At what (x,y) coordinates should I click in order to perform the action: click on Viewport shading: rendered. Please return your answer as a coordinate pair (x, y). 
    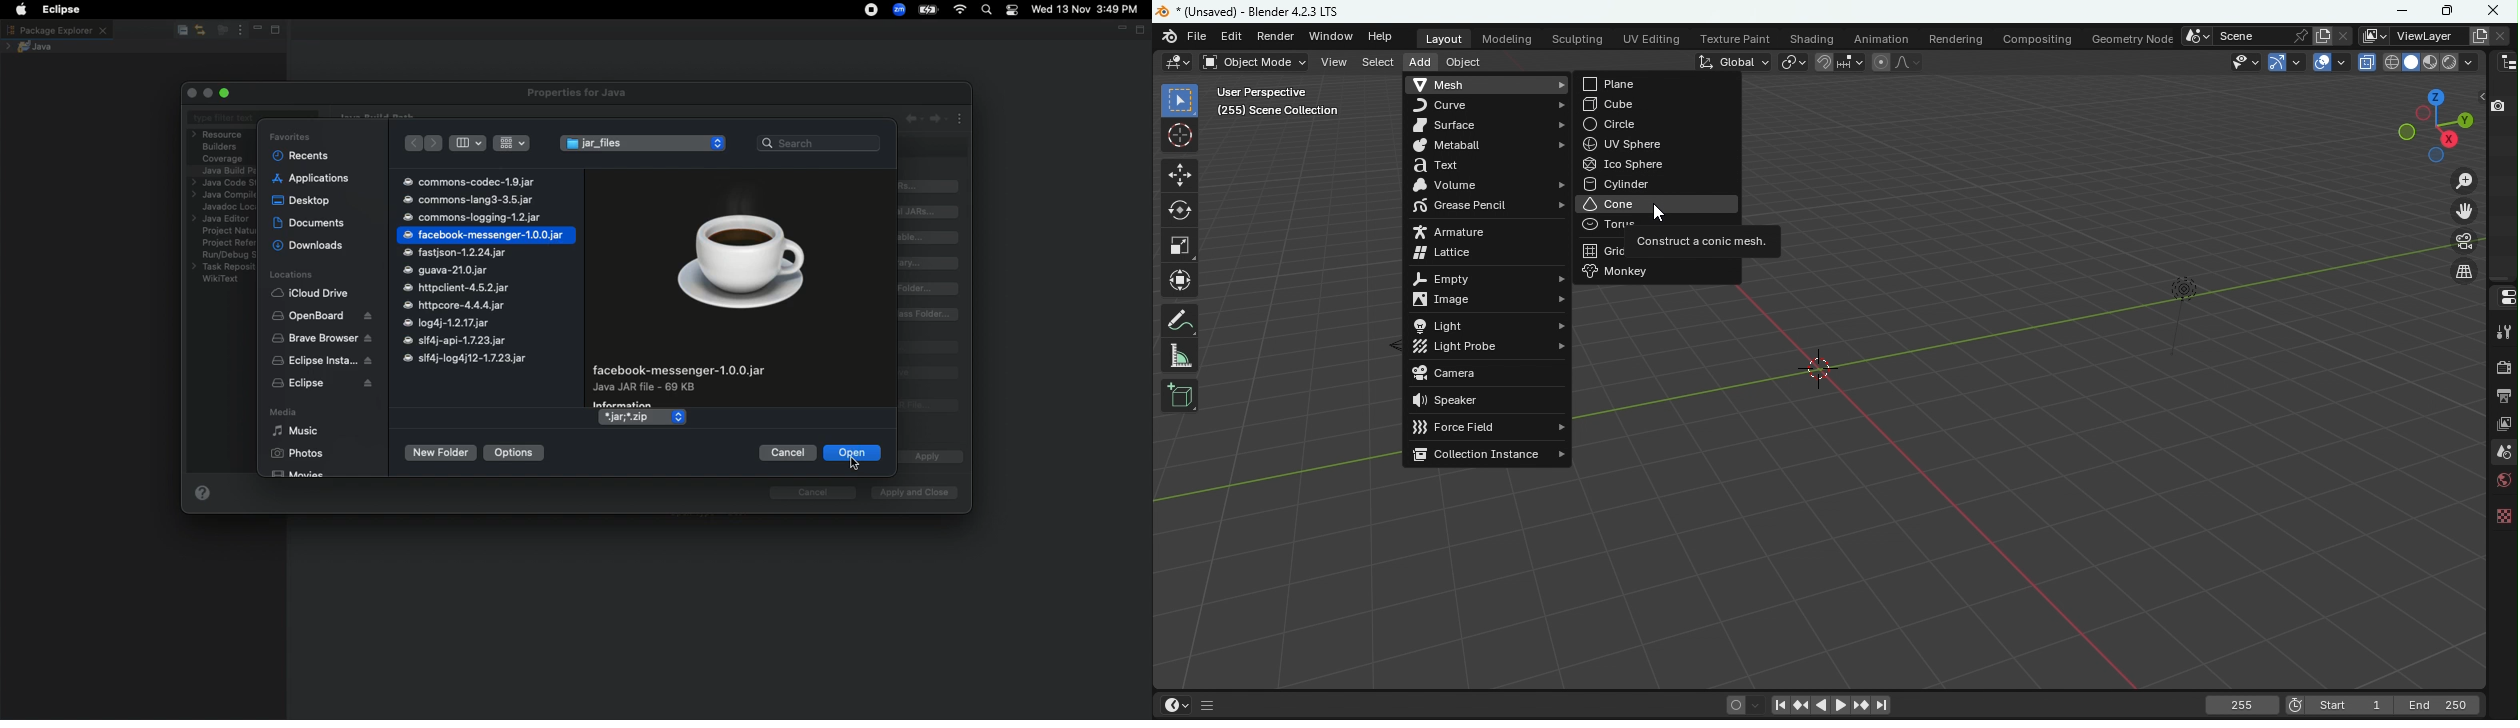
    Looking at the image, I should click on (2448, 62).